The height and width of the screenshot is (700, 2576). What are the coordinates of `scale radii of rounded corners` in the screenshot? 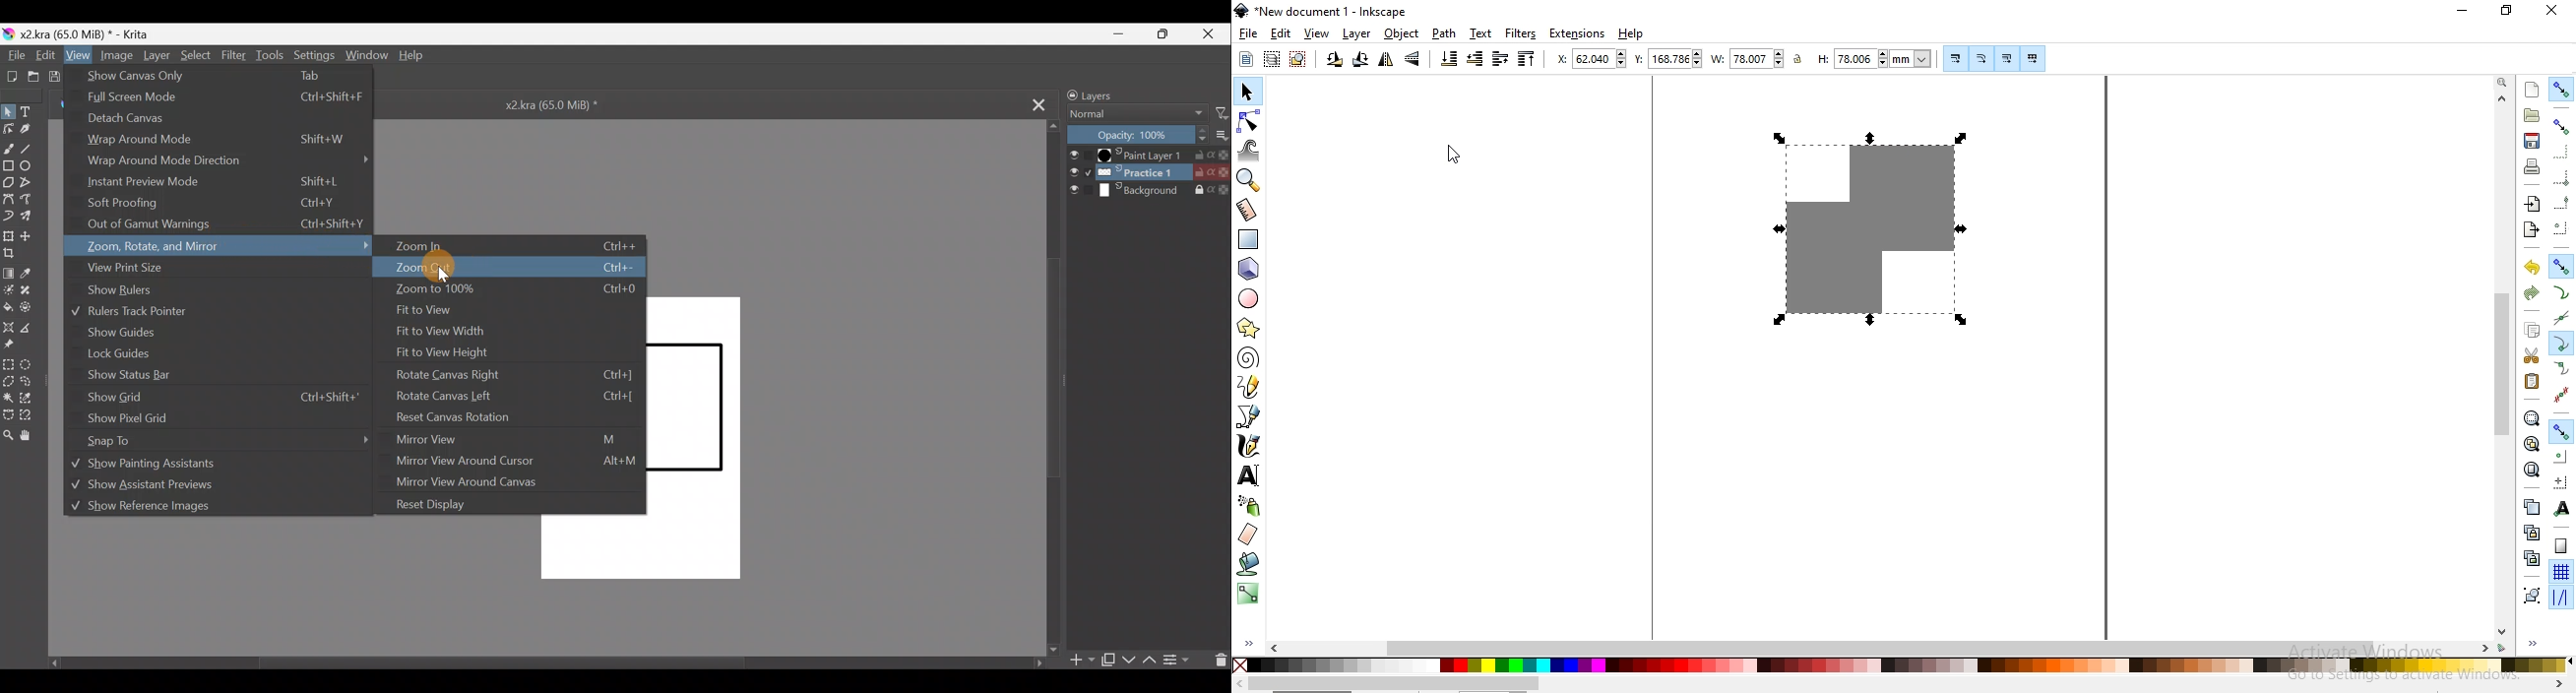 It's located at (1982, 58).